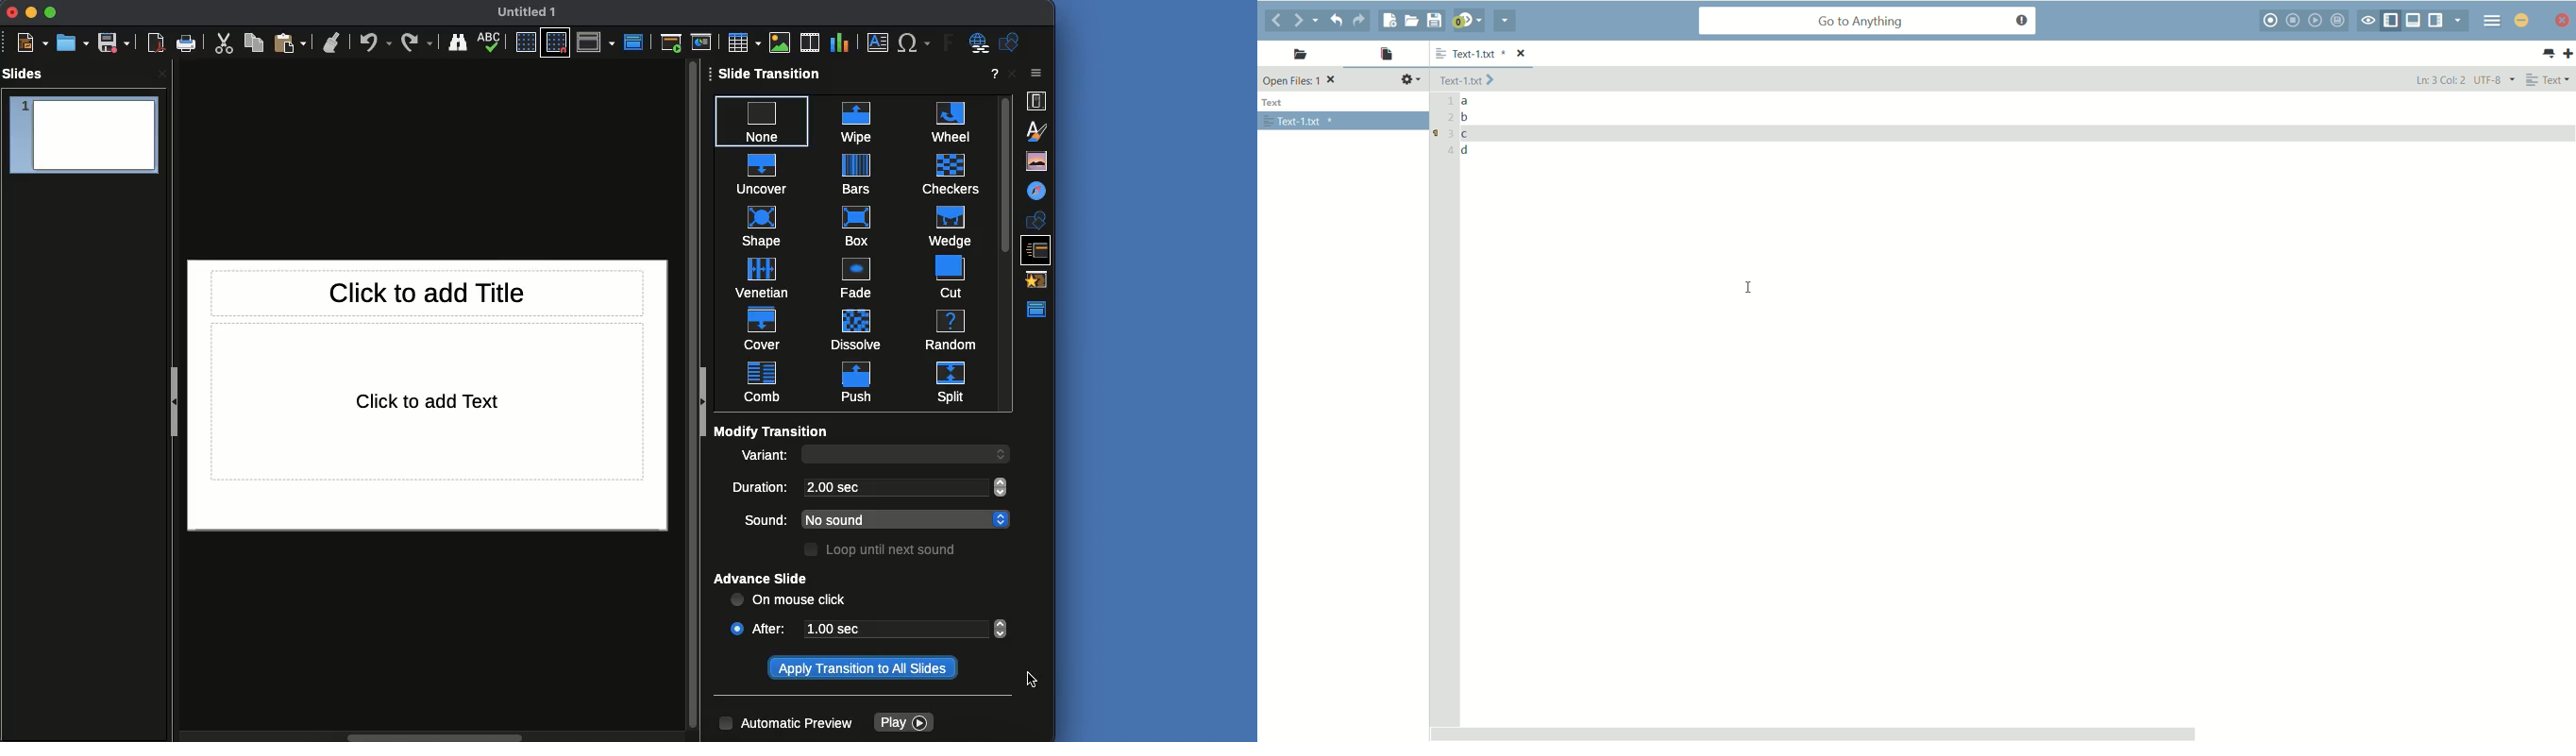 This screenshot has width=2576, height=756. Describe the element at coordinates (706, 402) in the screenshot. I see `Collapse` at that location.